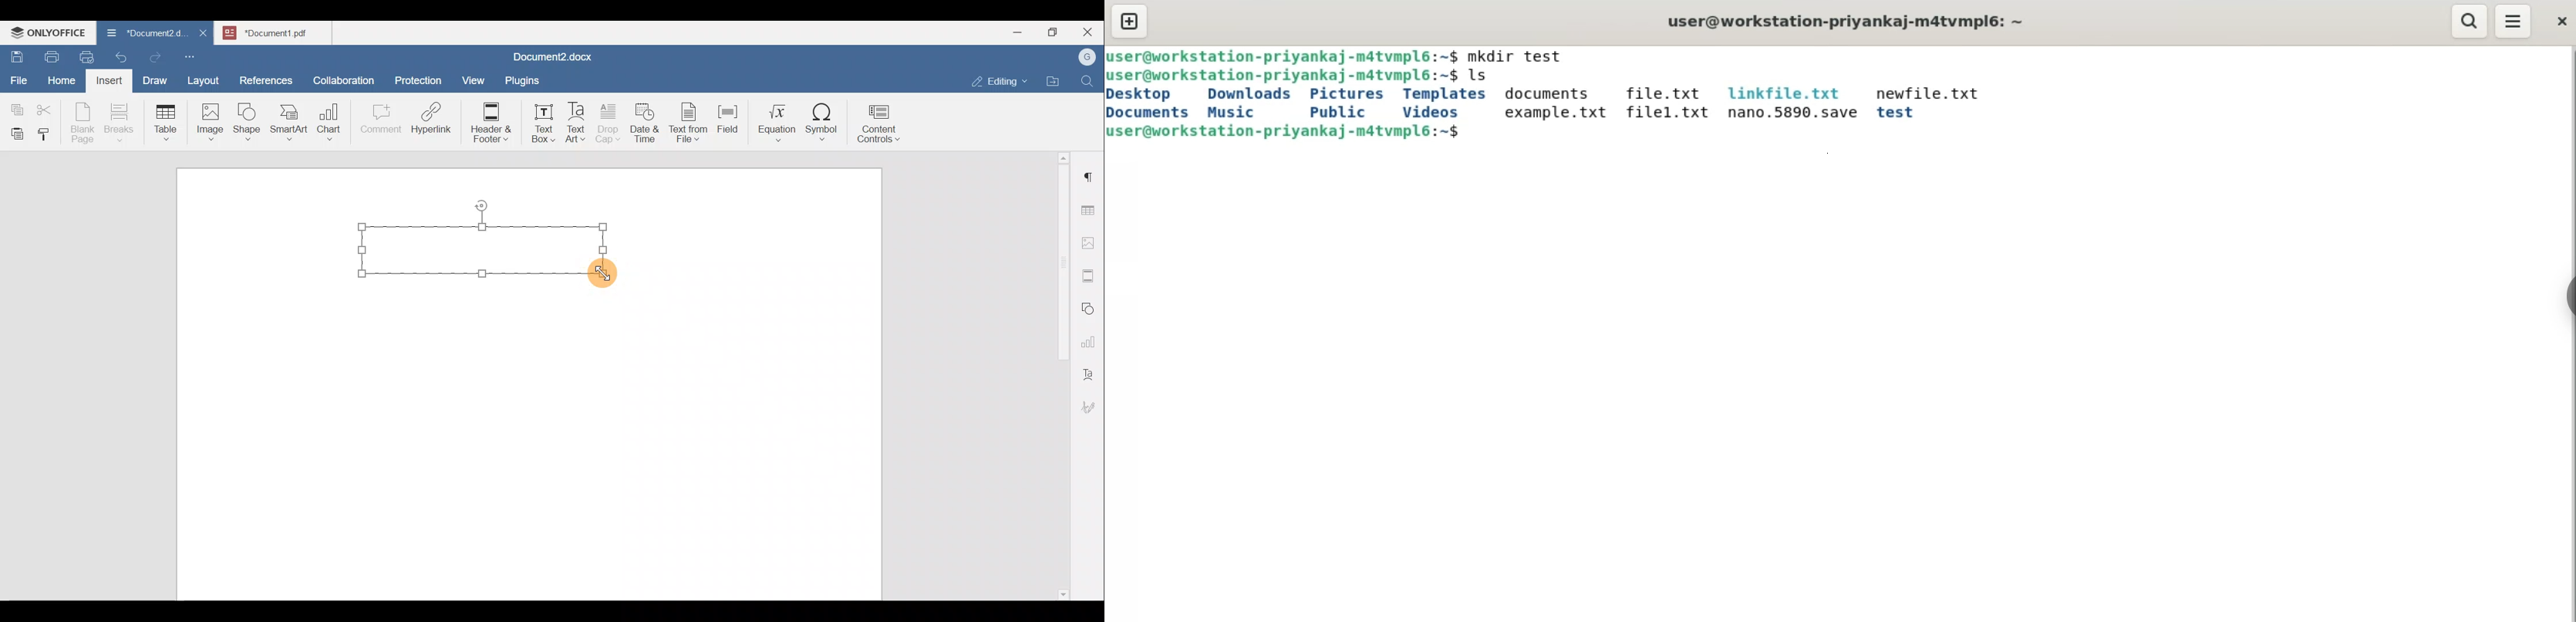 This screenshot has width=2576, height=644. What do you see at coordinates (2568, 298) in the screenshot?
I see `sidebar` at bounding box center [2568, 298].